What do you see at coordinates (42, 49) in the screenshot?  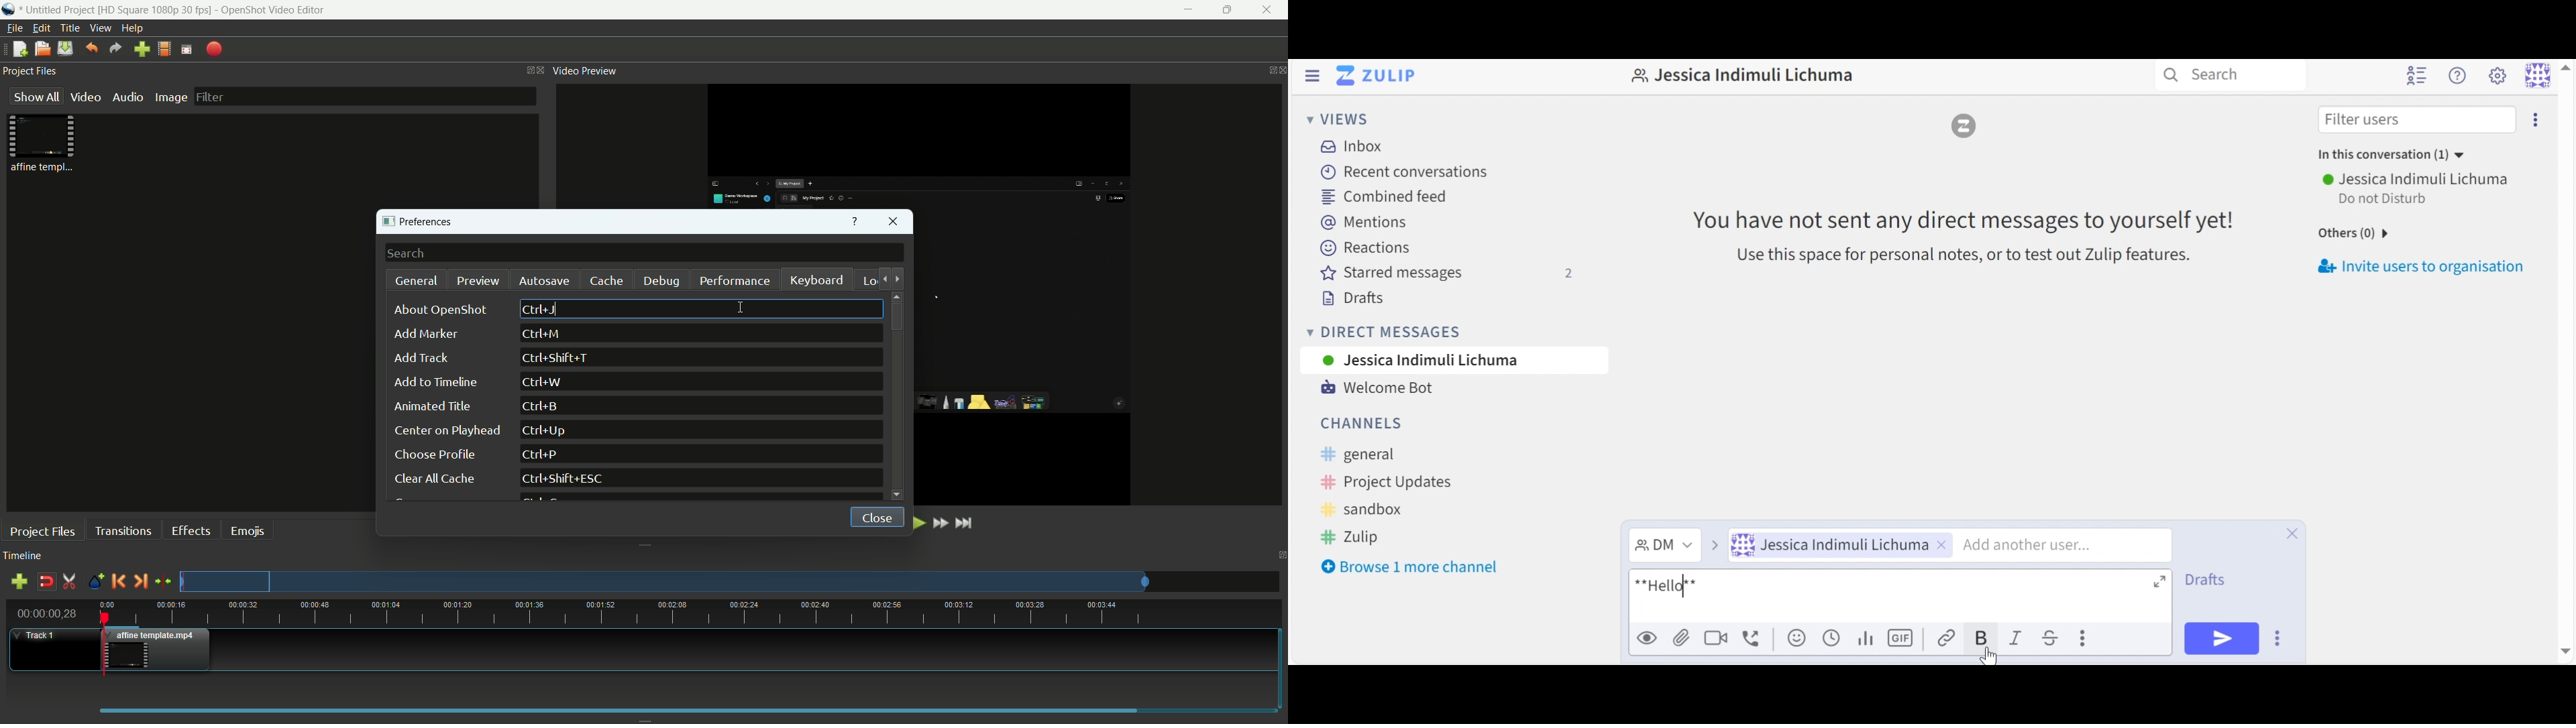 I see `open file` at bounding box center [42, 49].